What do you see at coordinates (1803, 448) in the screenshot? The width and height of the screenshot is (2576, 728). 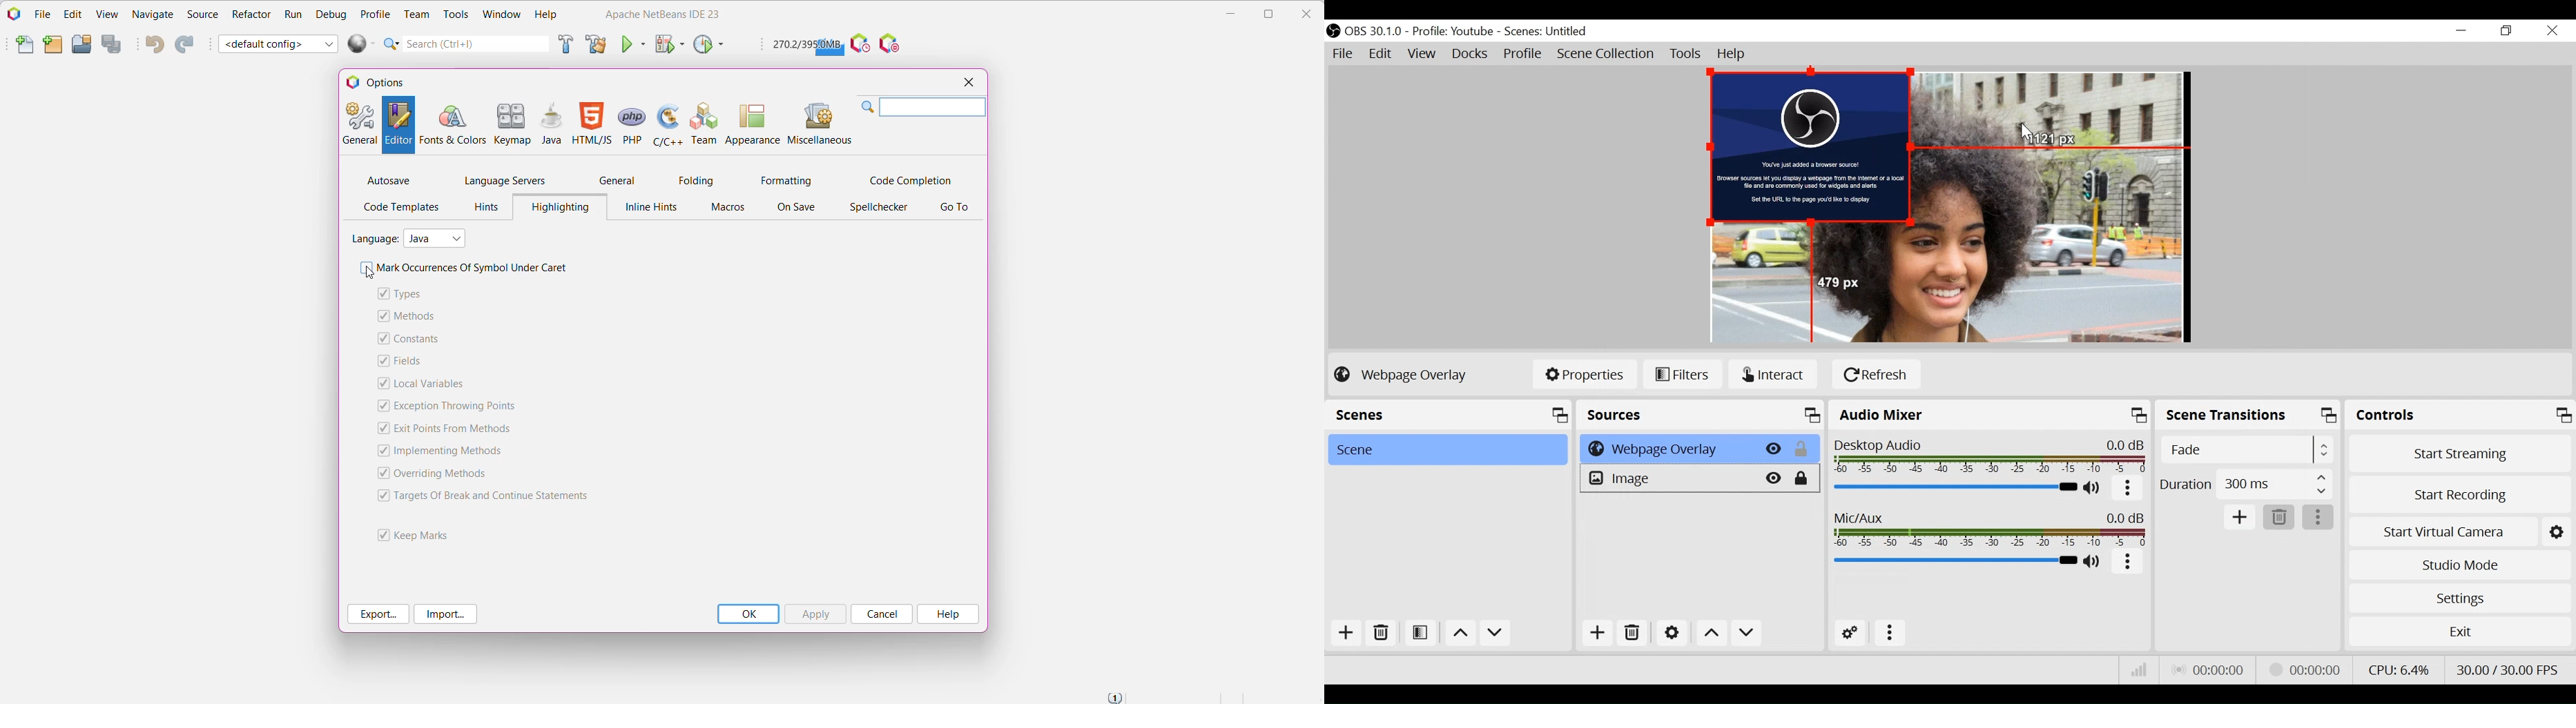 I see `(un)lock` at bounding box center [1803, 448].